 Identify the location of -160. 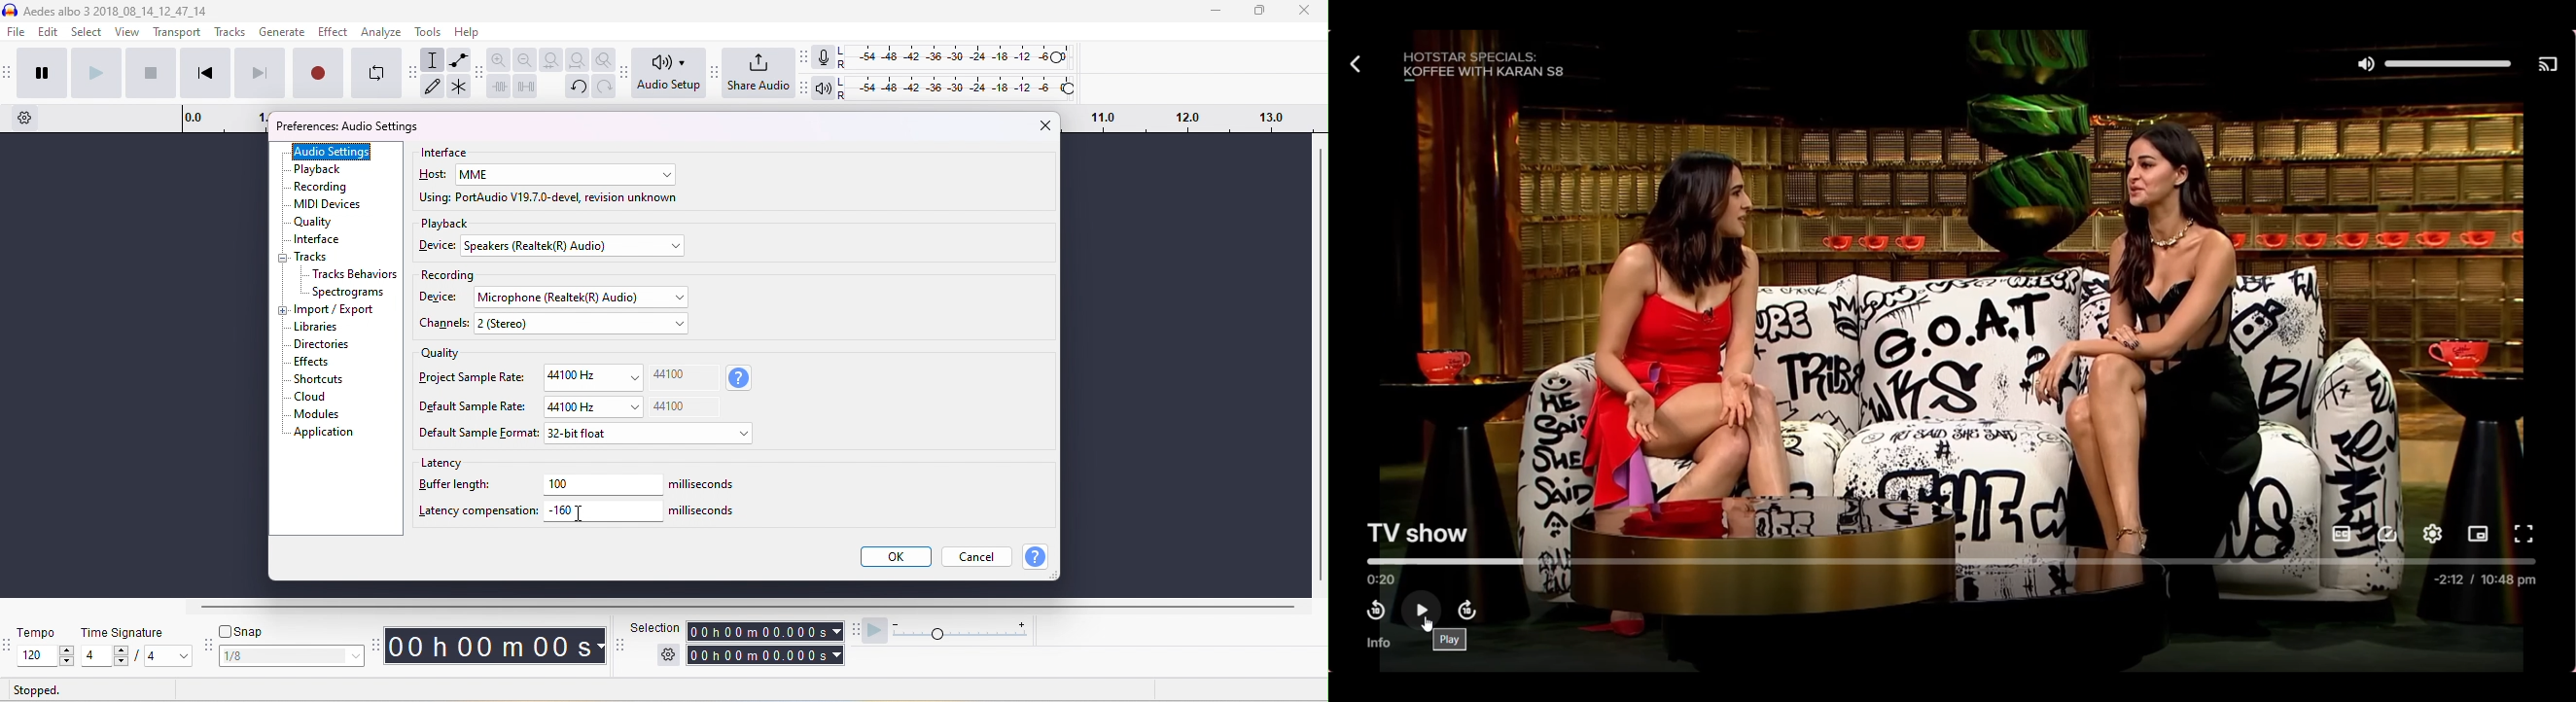
(559, 508).